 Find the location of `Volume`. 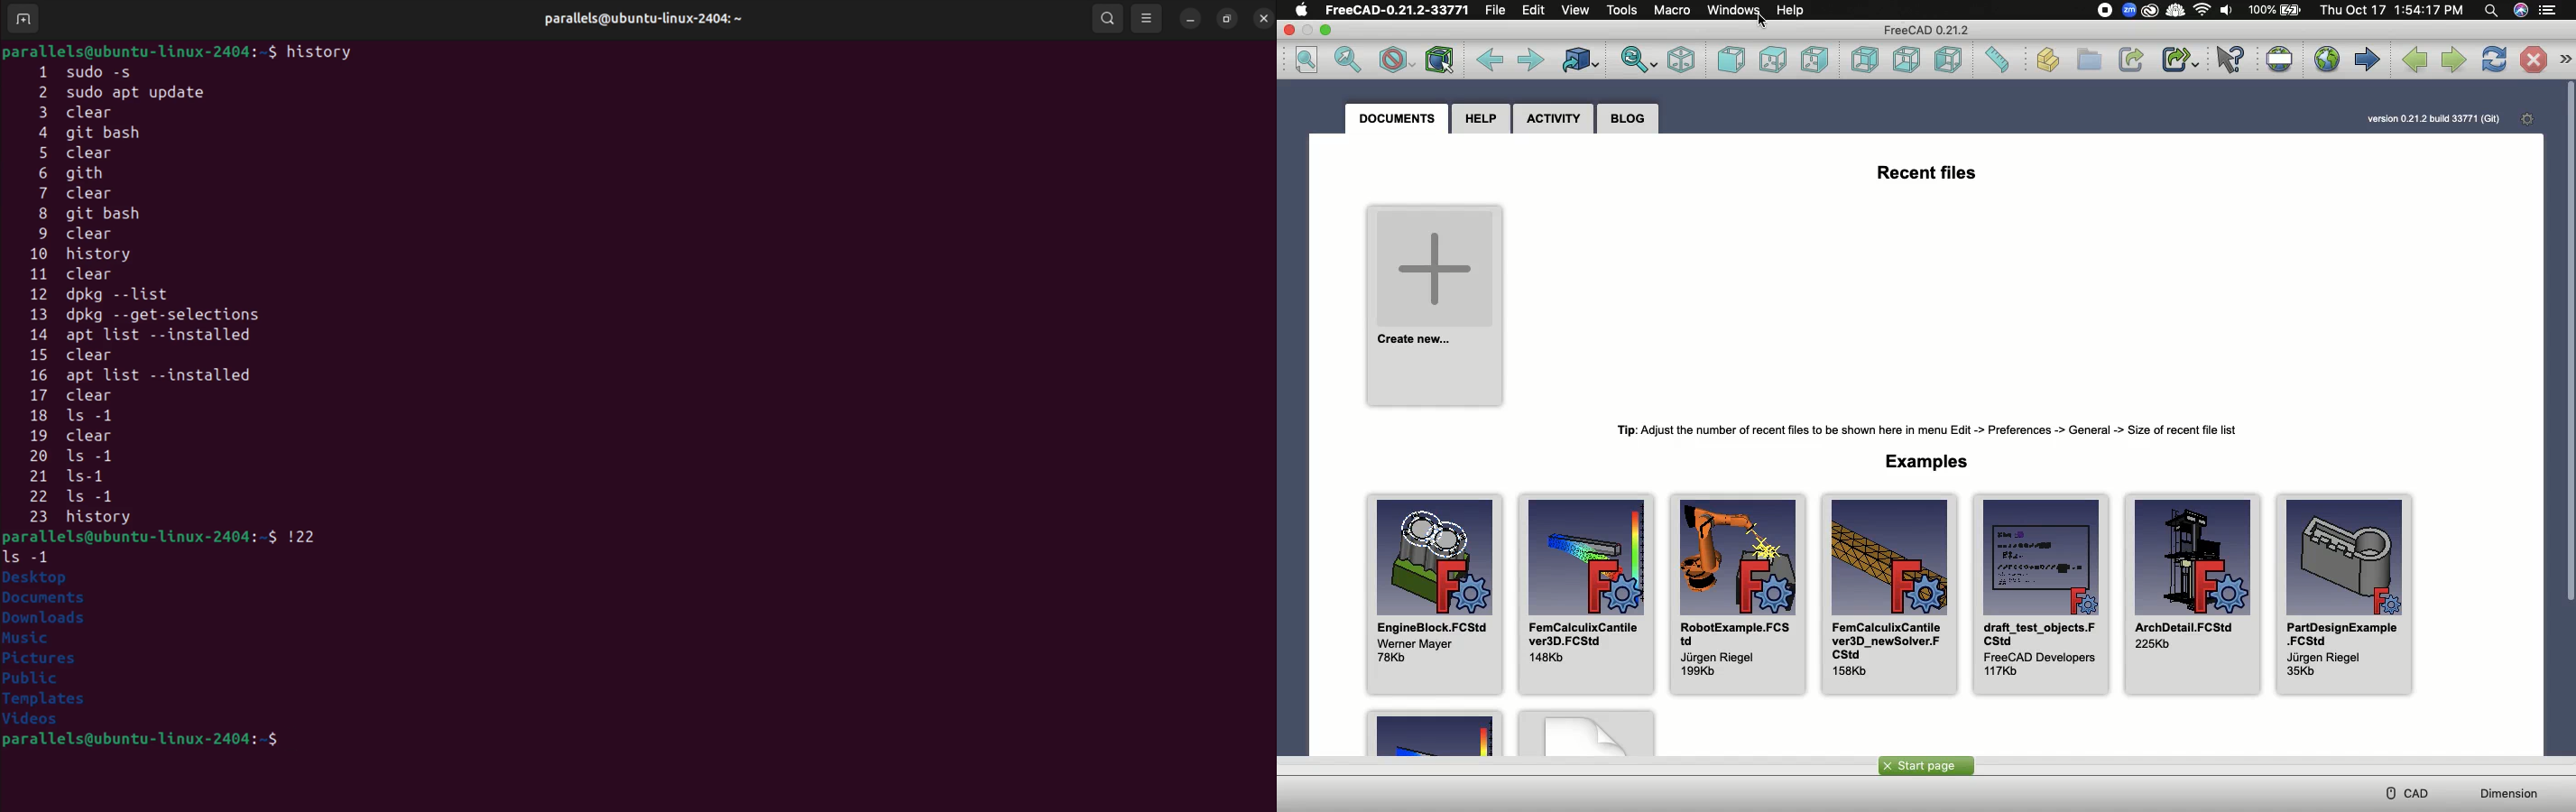

Volume is located at coordinates (2227, 11).